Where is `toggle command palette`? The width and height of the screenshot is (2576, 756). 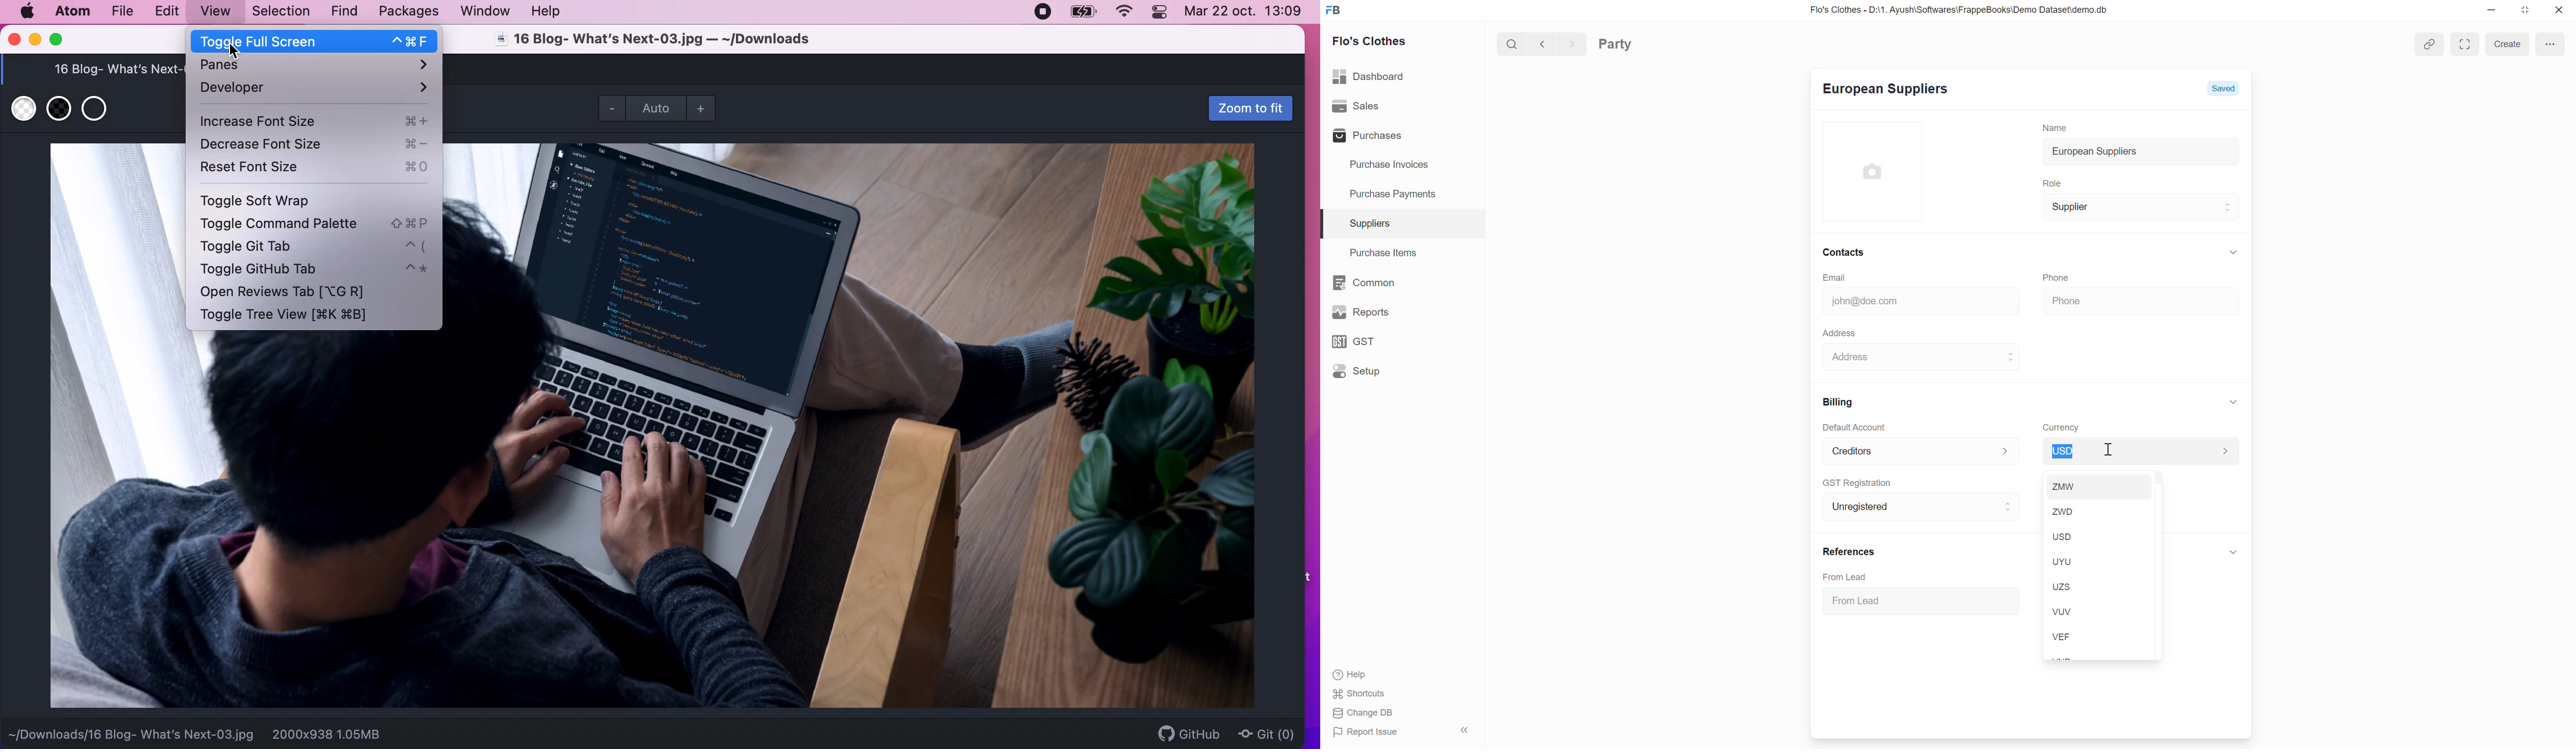 toggle command palette is located at coordinates (315, 224).